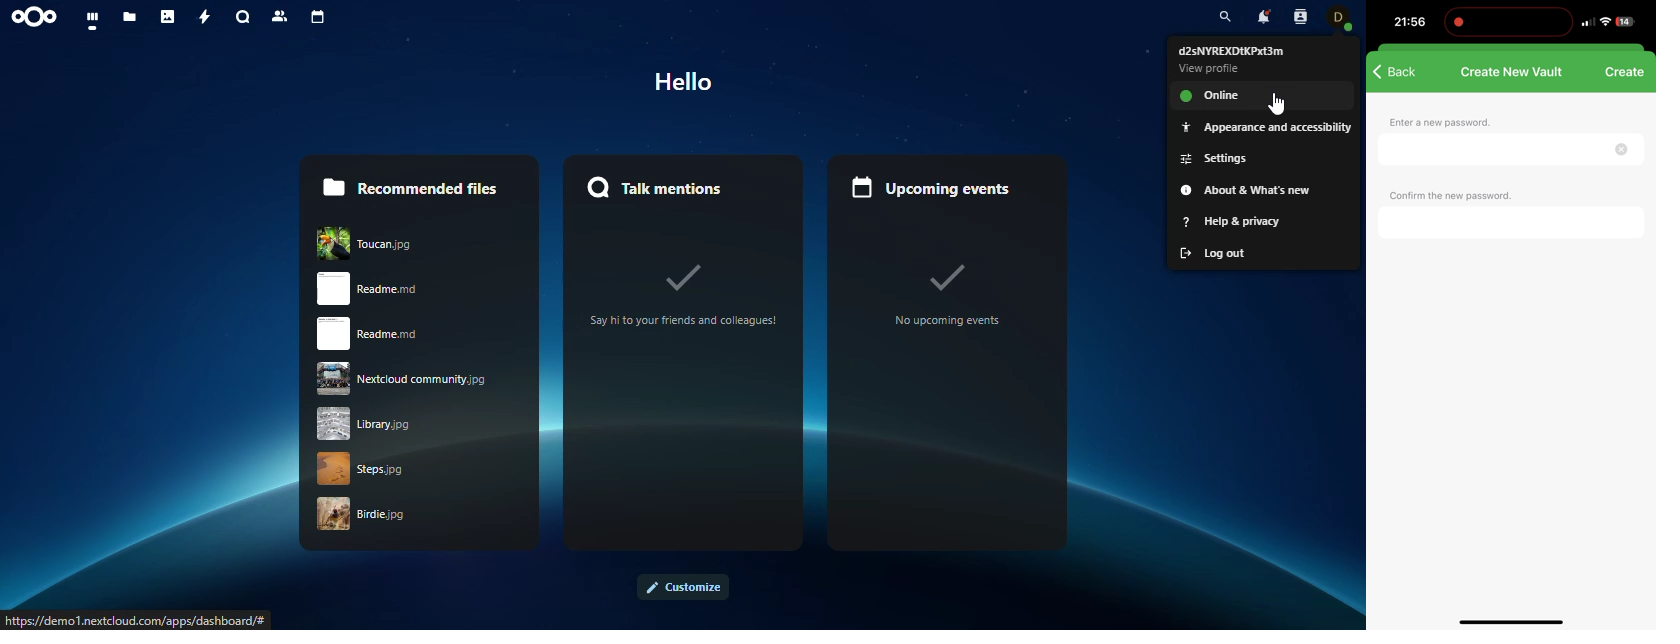 The width and height of the screenshot is (1680, 644). What do you see at coordinates (417, 185) in the screenshot?
I see `recommended files` at bounding box center [417, 185].